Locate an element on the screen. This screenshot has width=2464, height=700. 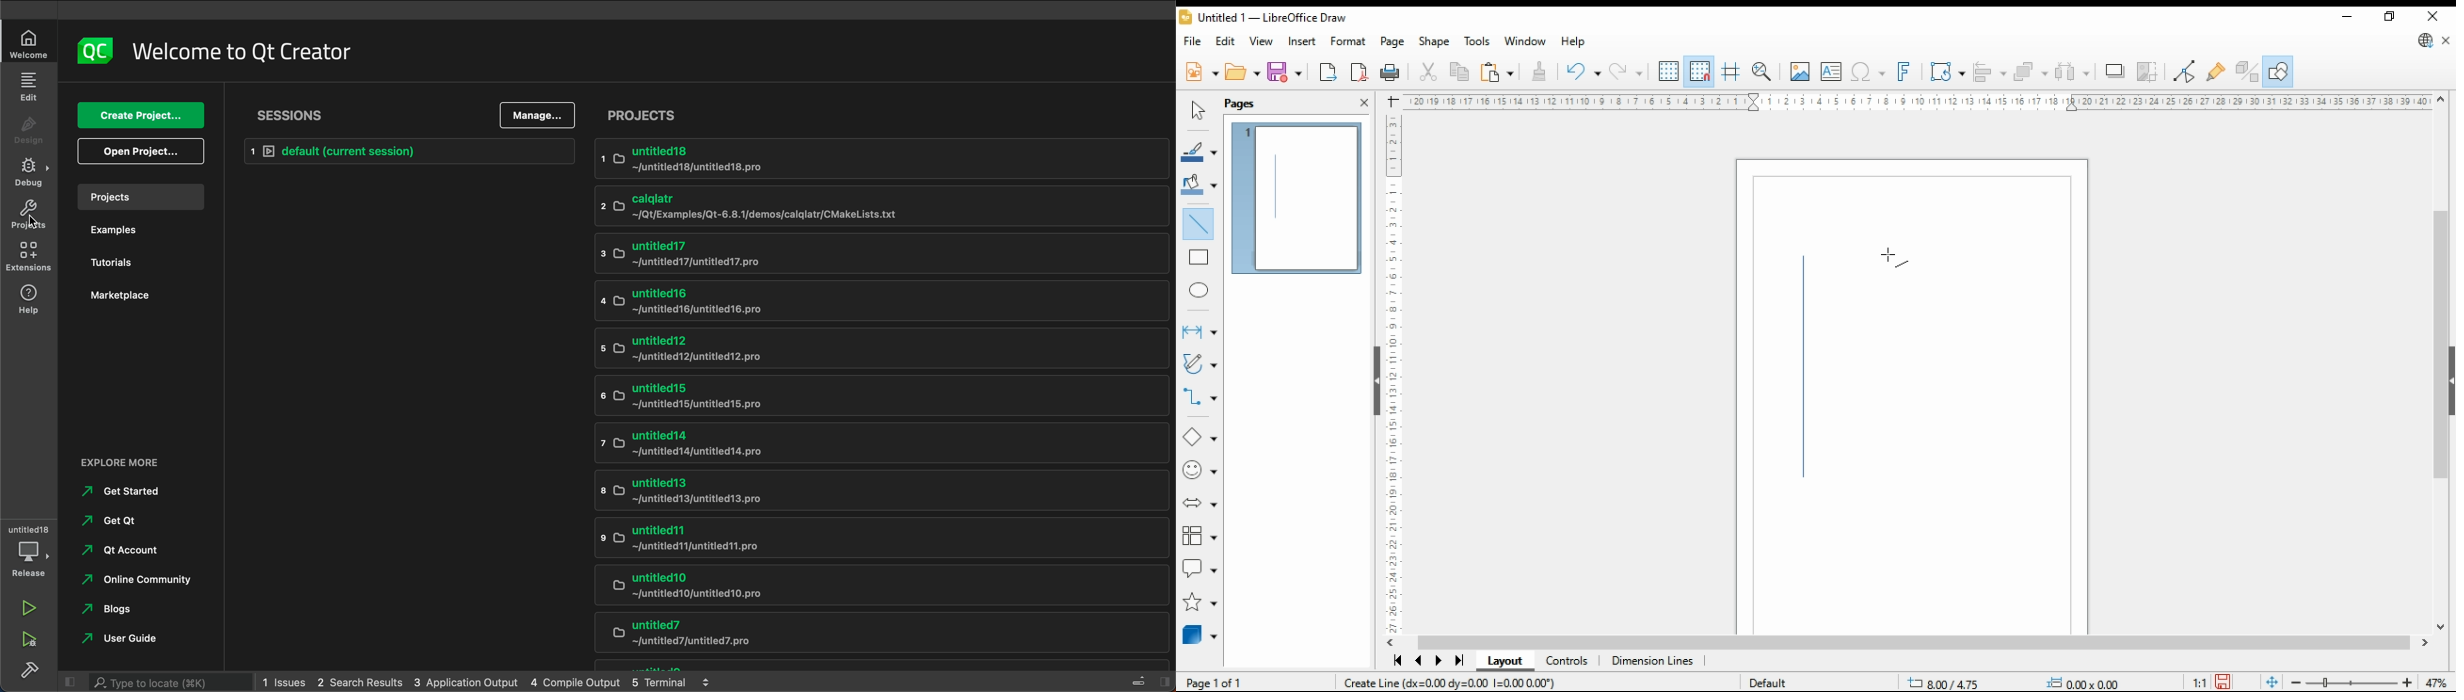
tools is located at coordinates (1477, 40).